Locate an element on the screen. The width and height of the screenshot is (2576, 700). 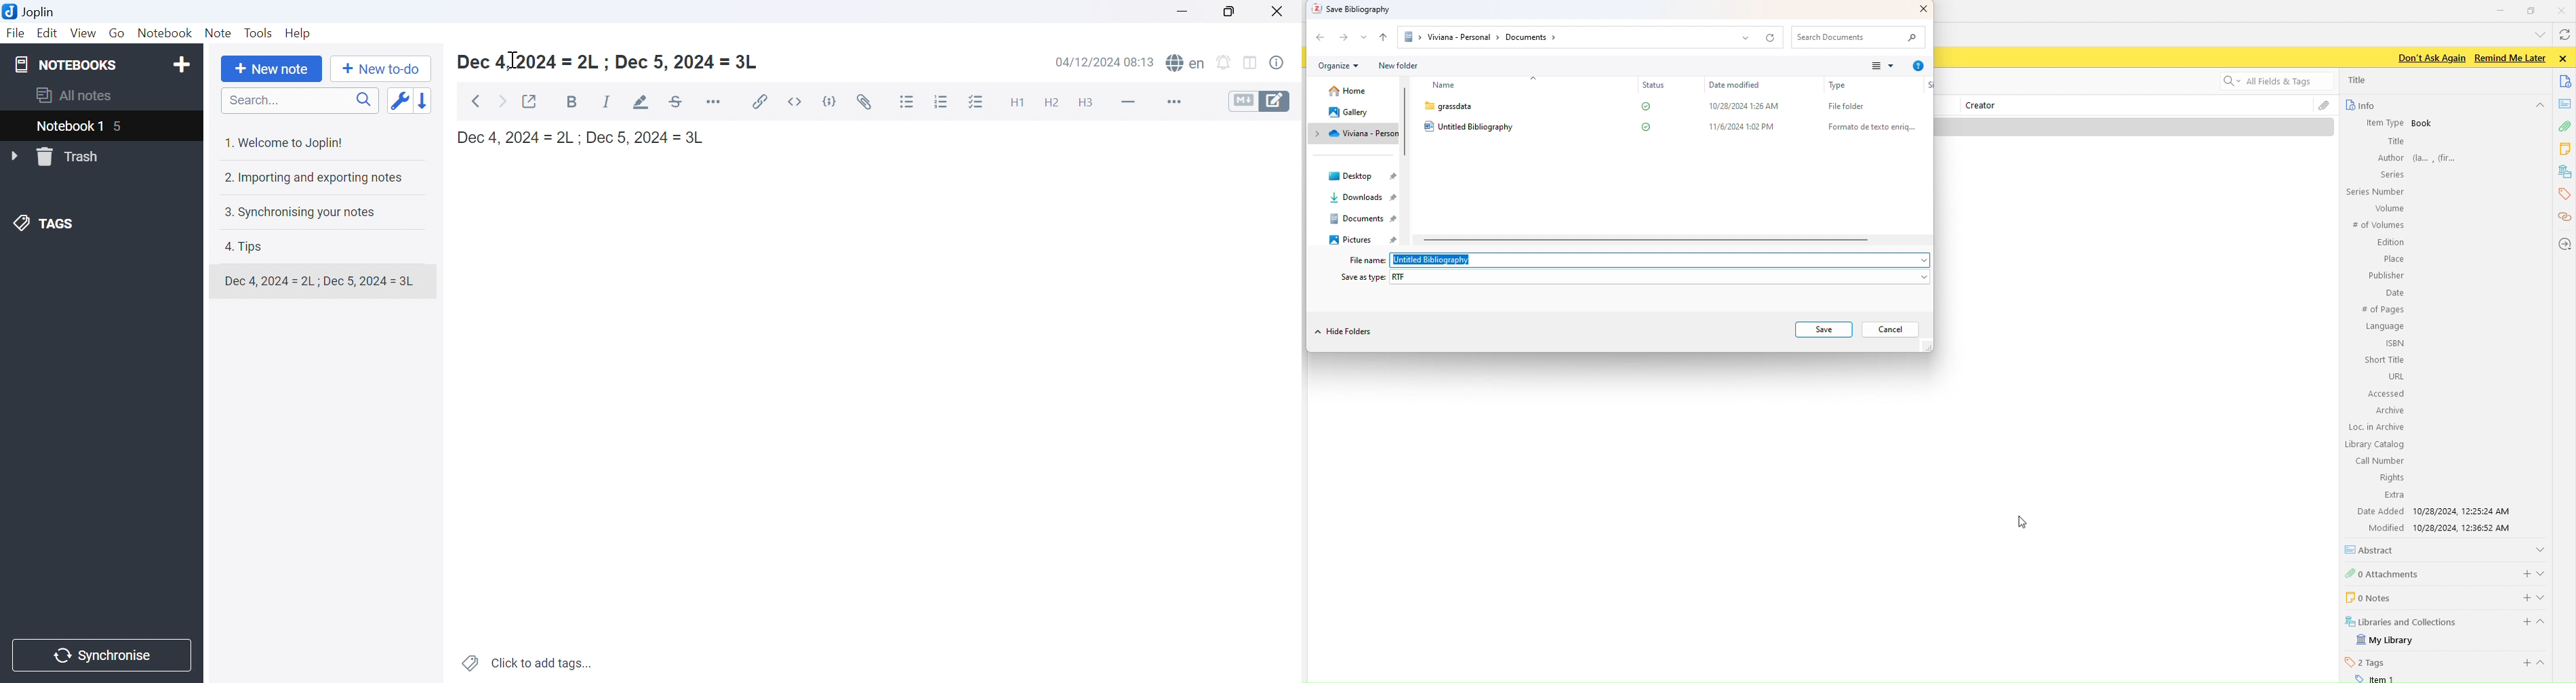
Heading 2 is located at coordinates (1053, 102).